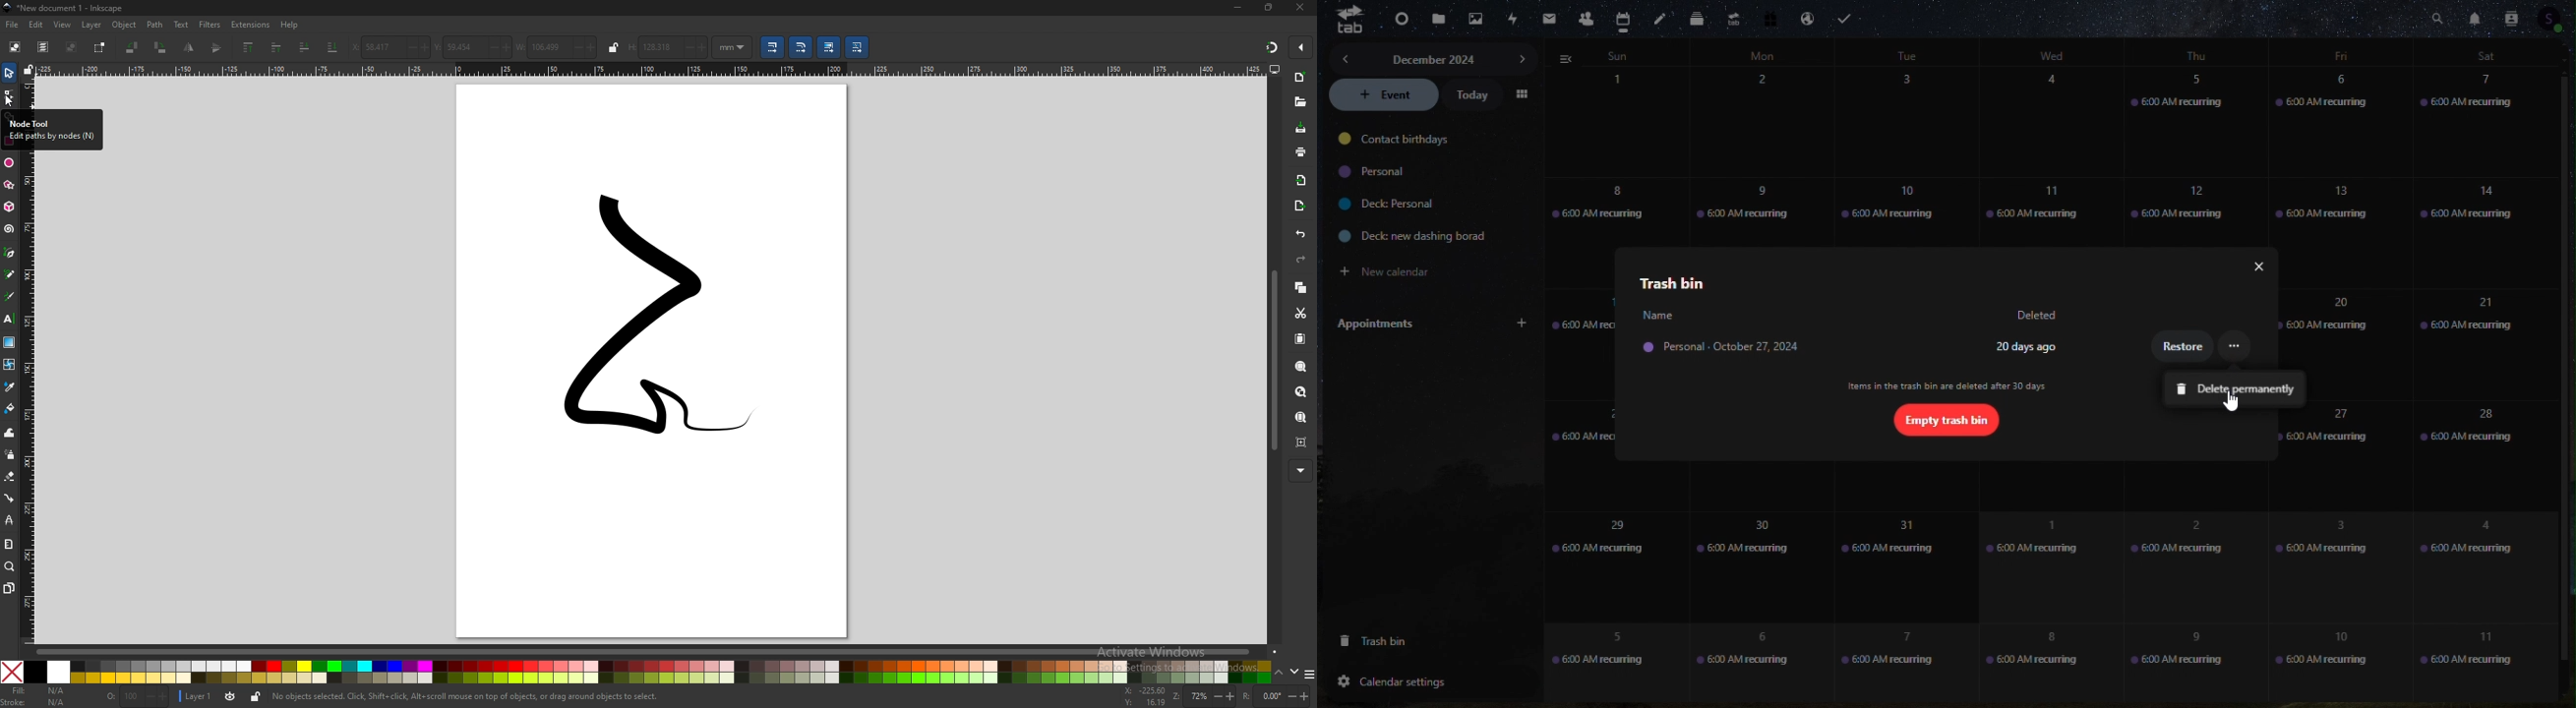  Describe the element at coordinates (1300, 8) in the screenshot. I see `close` at that location.